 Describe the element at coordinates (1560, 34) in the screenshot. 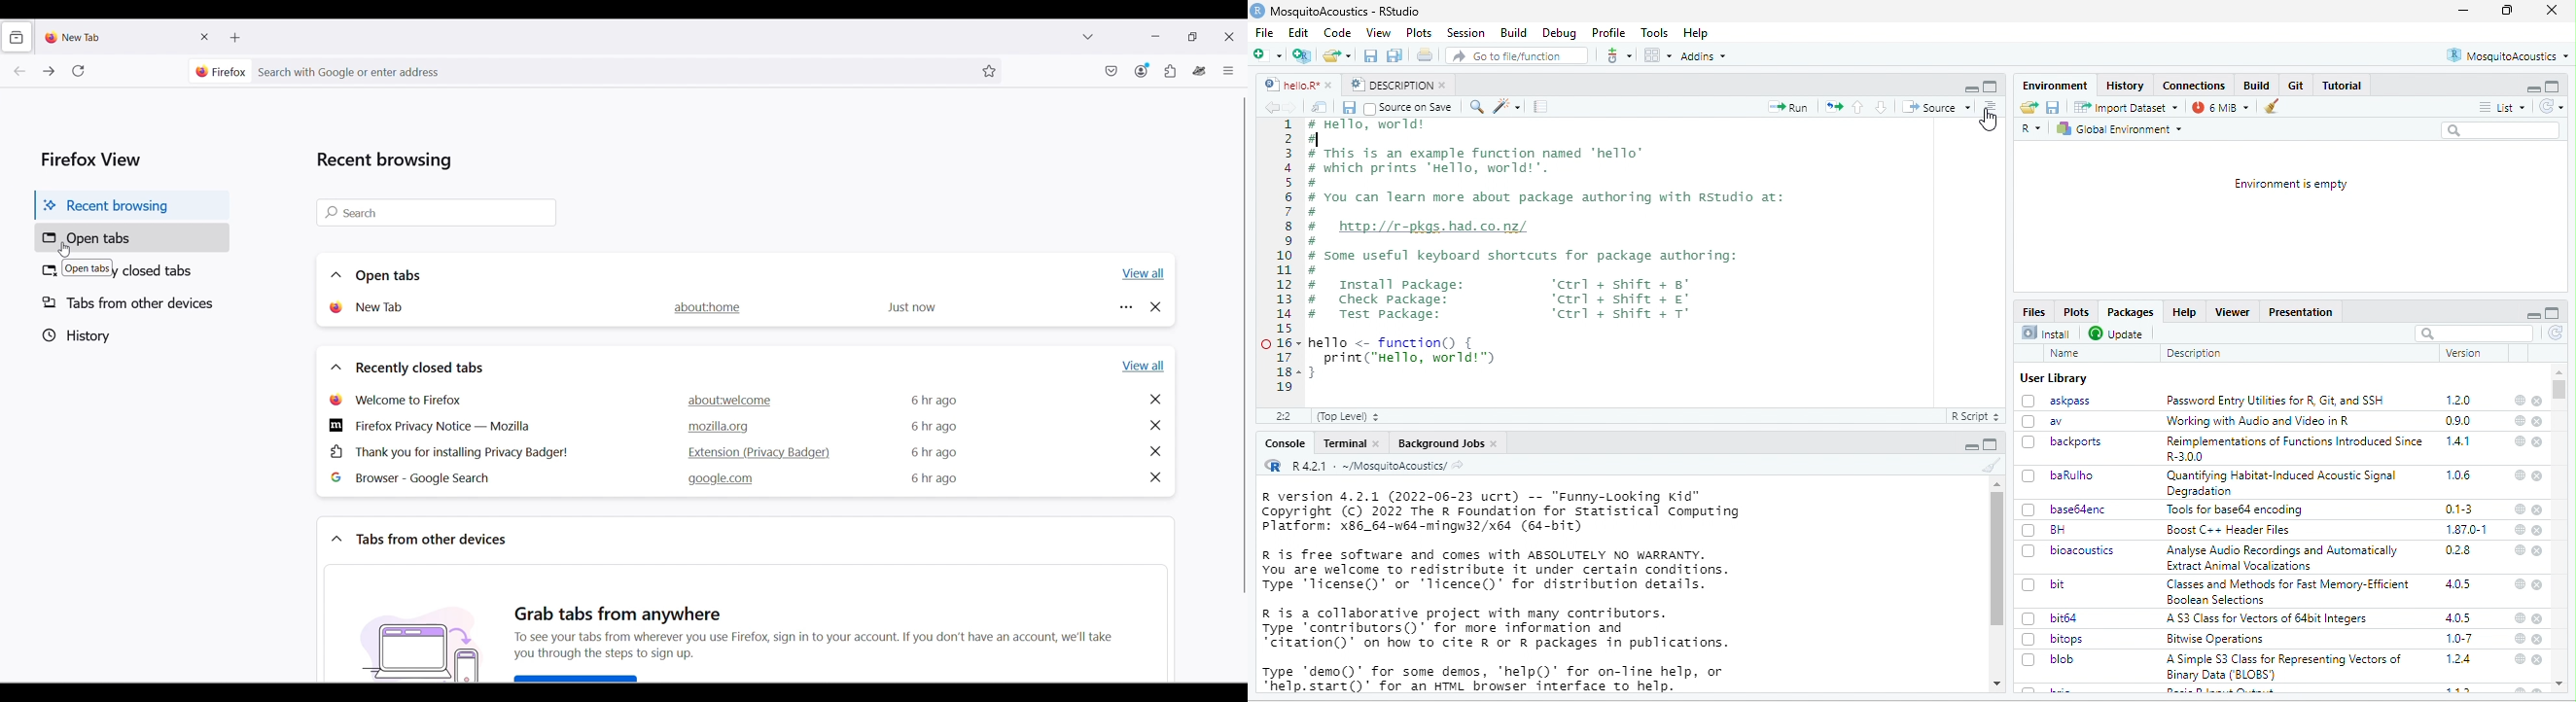

I see `Debug` at that location.